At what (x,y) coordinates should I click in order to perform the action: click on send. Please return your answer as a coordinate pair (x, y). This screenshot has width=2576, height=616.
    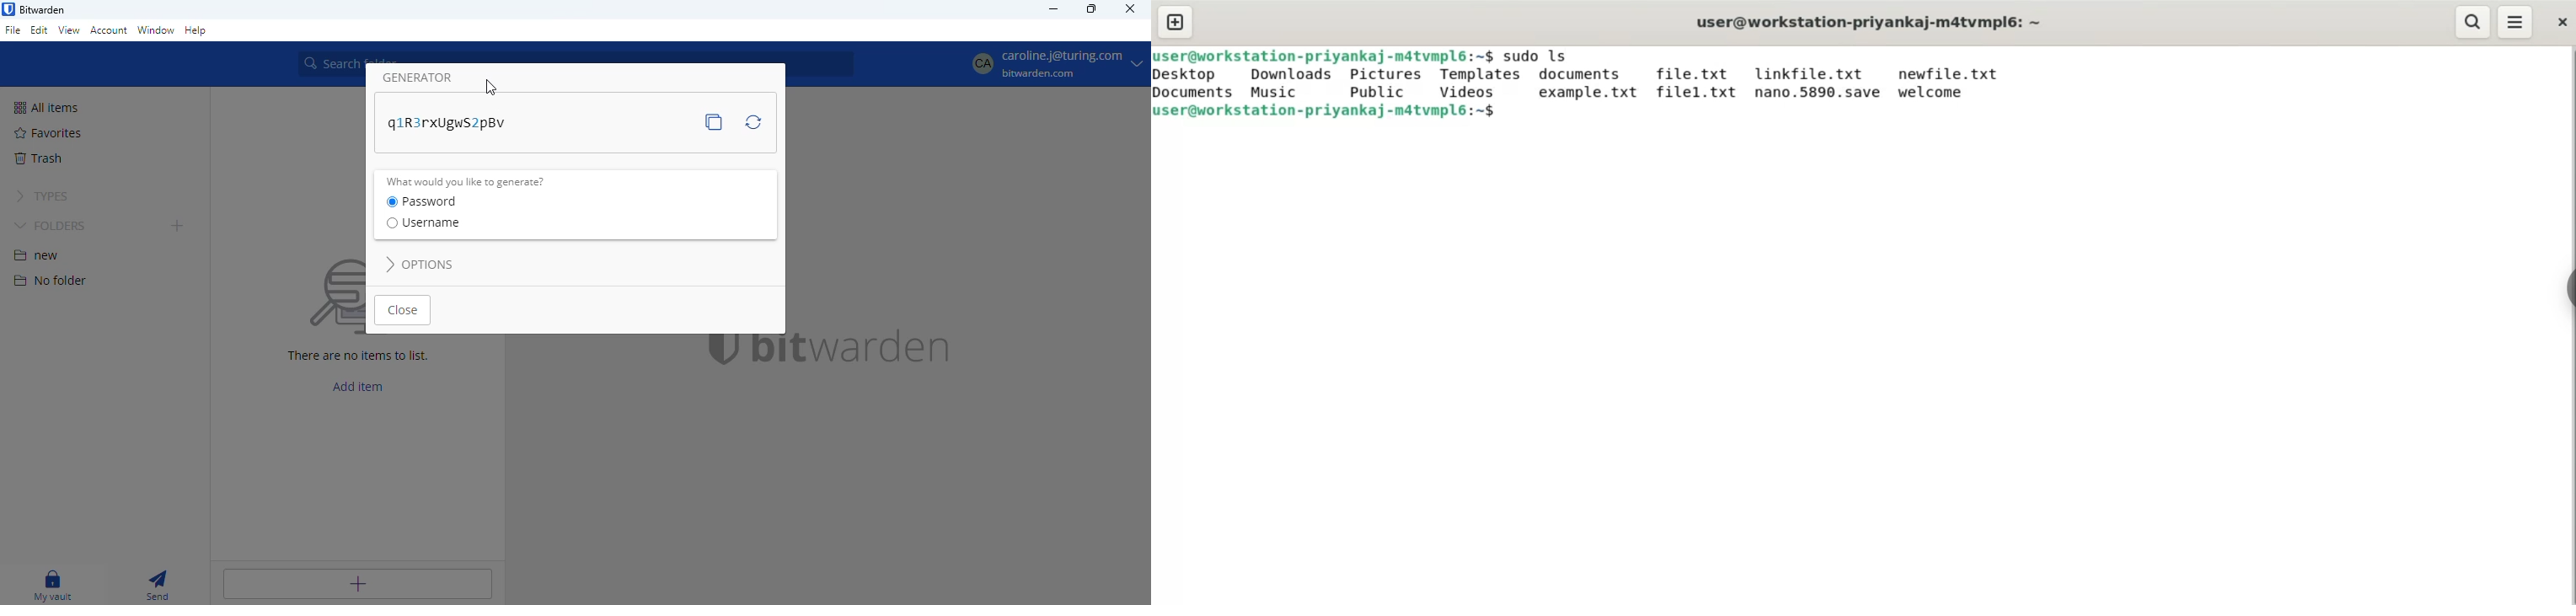
    Looking at the image, I should click on (157, 585).